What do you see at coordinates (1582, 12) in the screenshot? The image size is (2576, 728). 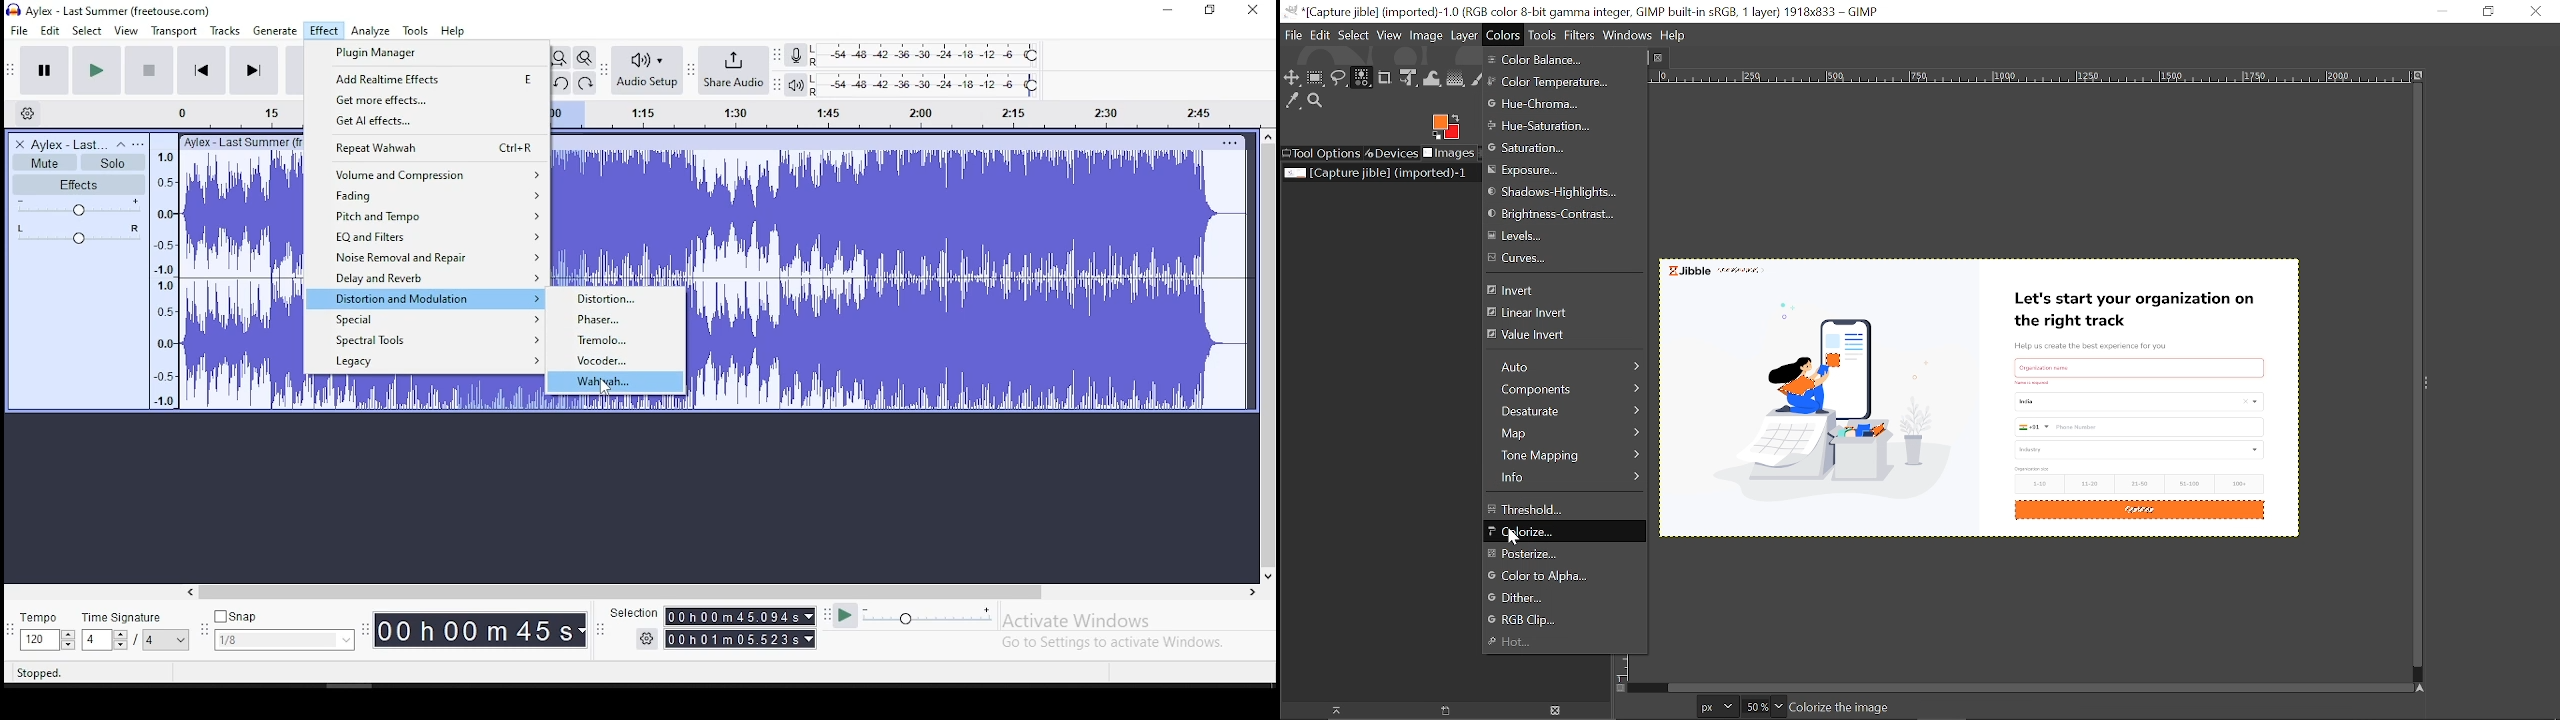 I see `Current window` at bounding box center [1582, 12].